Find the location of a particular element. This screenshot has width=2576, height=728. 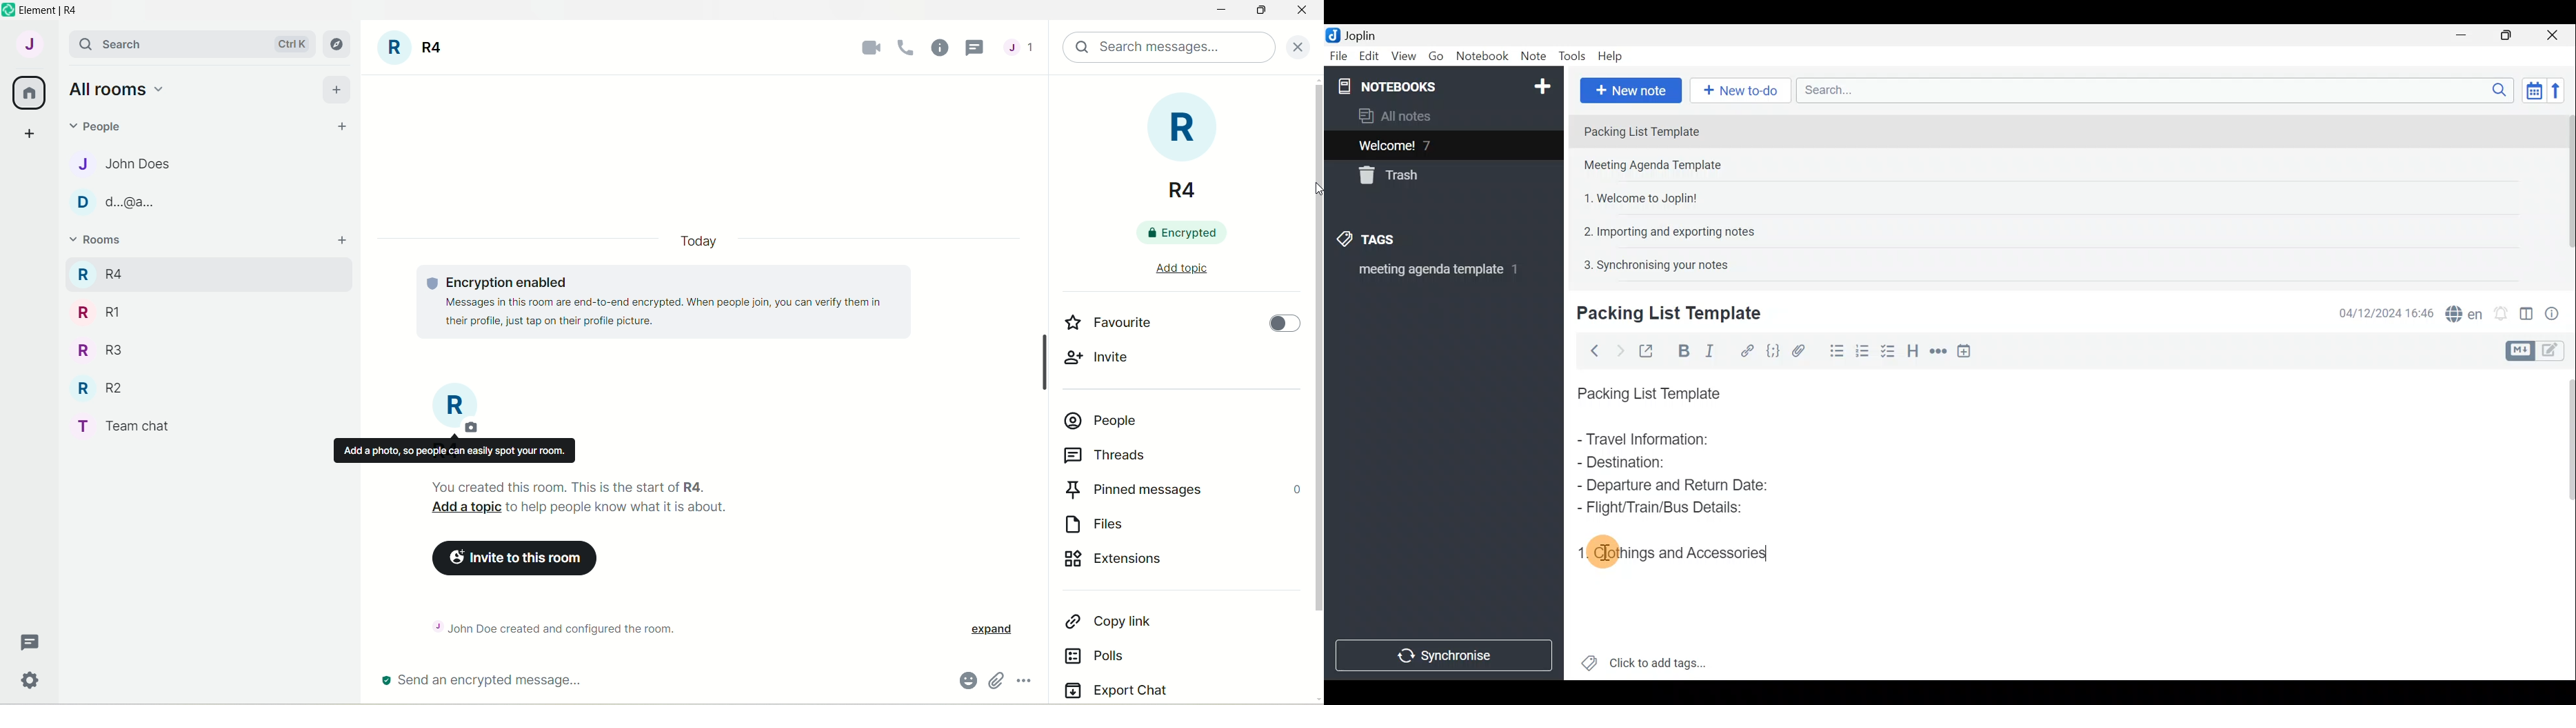

date is located at coordinates (698, 241).